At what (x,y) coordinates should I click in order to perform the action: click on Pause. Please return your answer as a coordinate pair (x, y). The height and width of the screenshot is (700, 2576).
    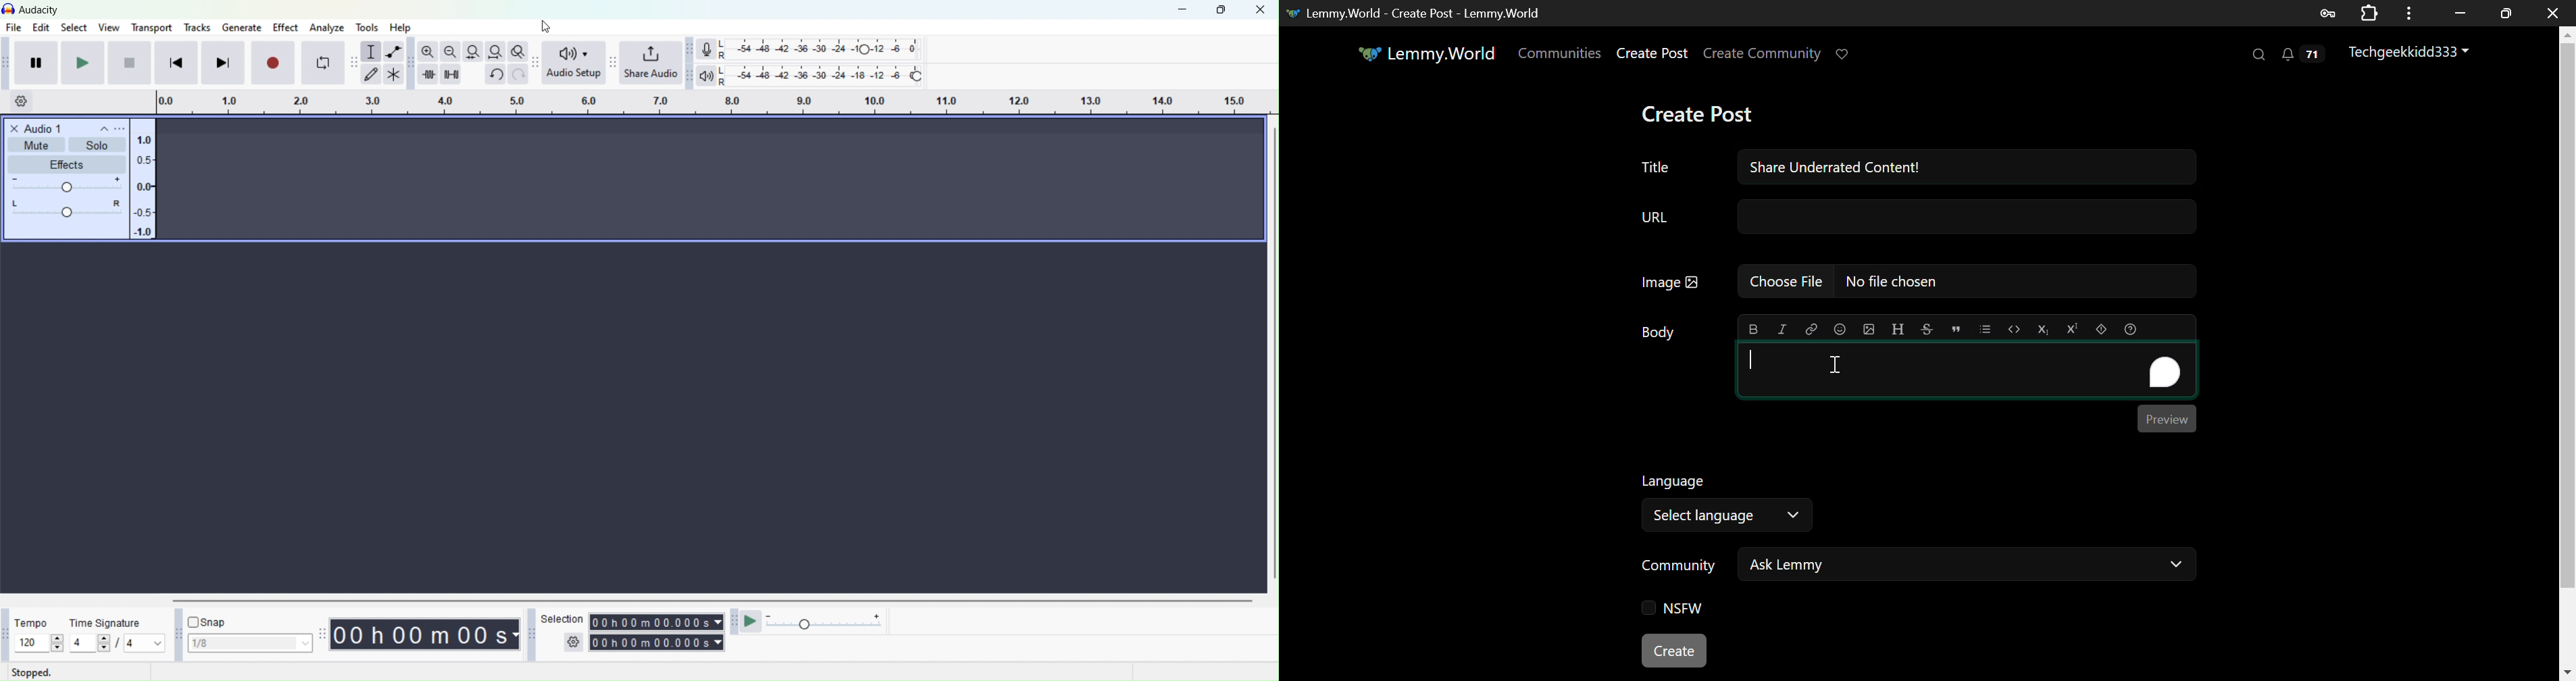
    Looking at the image, I should click on (39, 61).